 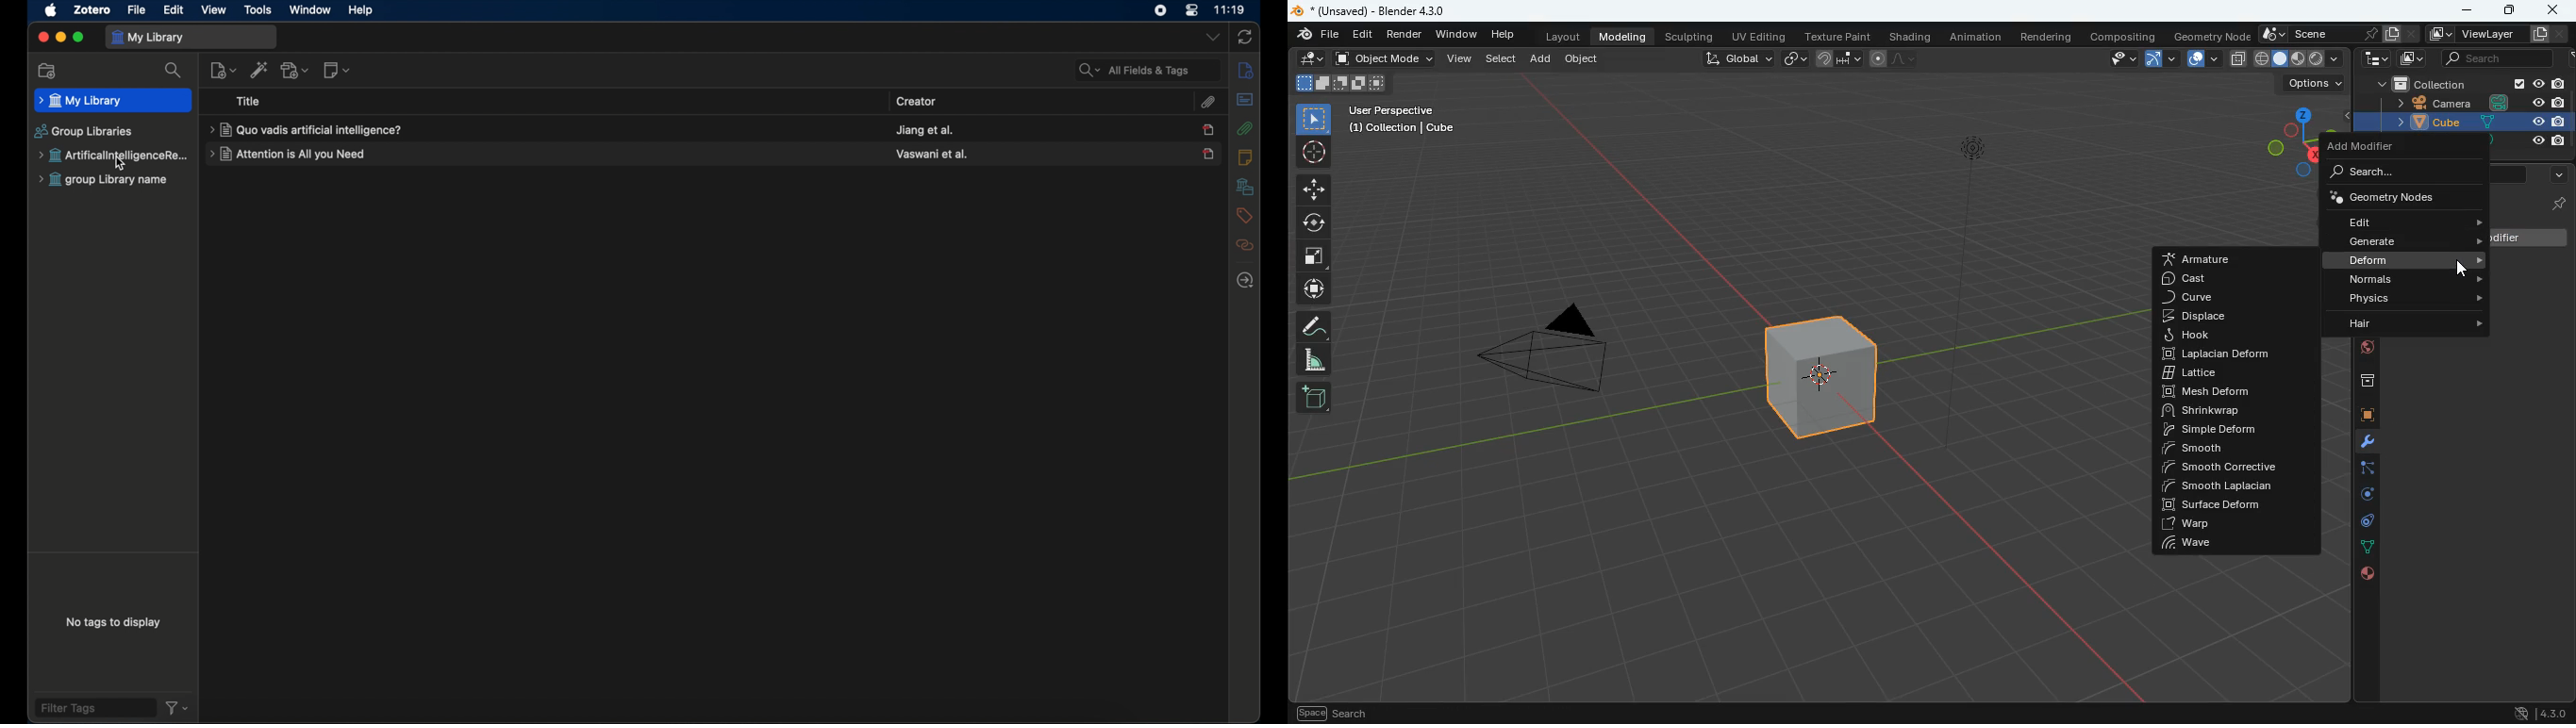 What do you see at coordinates (1245, 280) in the screenshot?
I see `locate` at bounding box center [1245, 280].